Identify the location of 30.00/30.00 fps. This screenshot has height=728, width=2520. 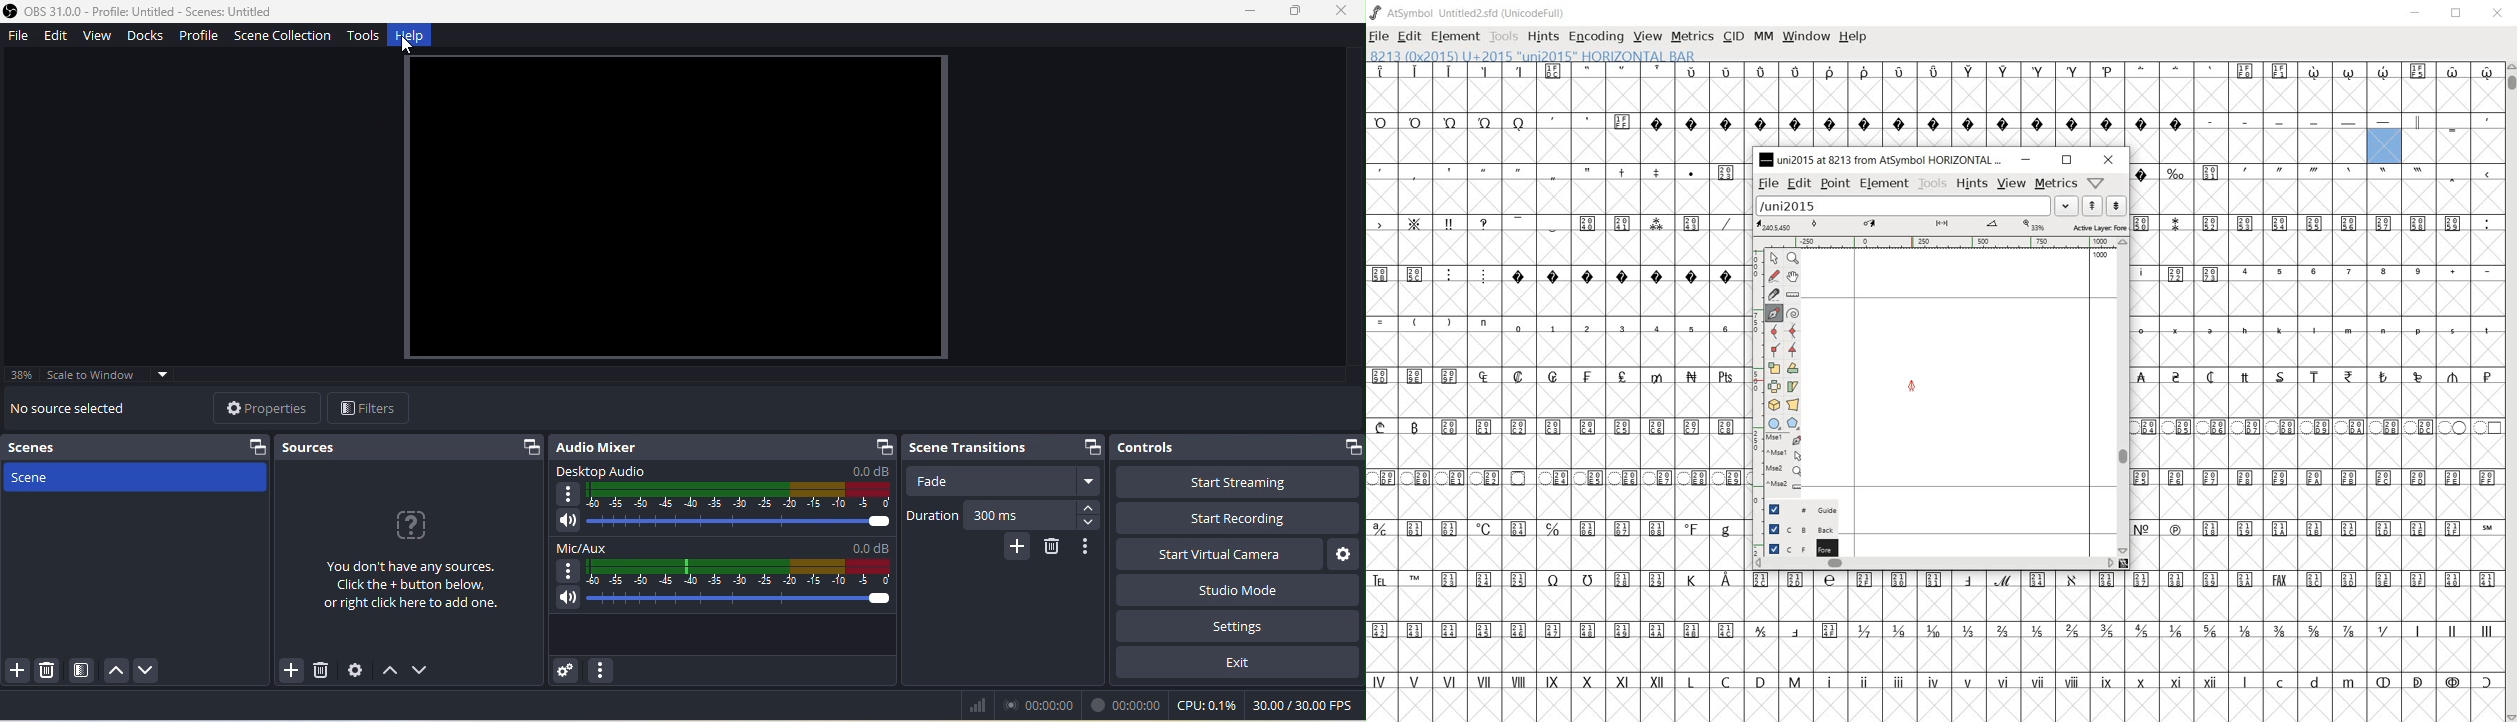
(1308, 707).